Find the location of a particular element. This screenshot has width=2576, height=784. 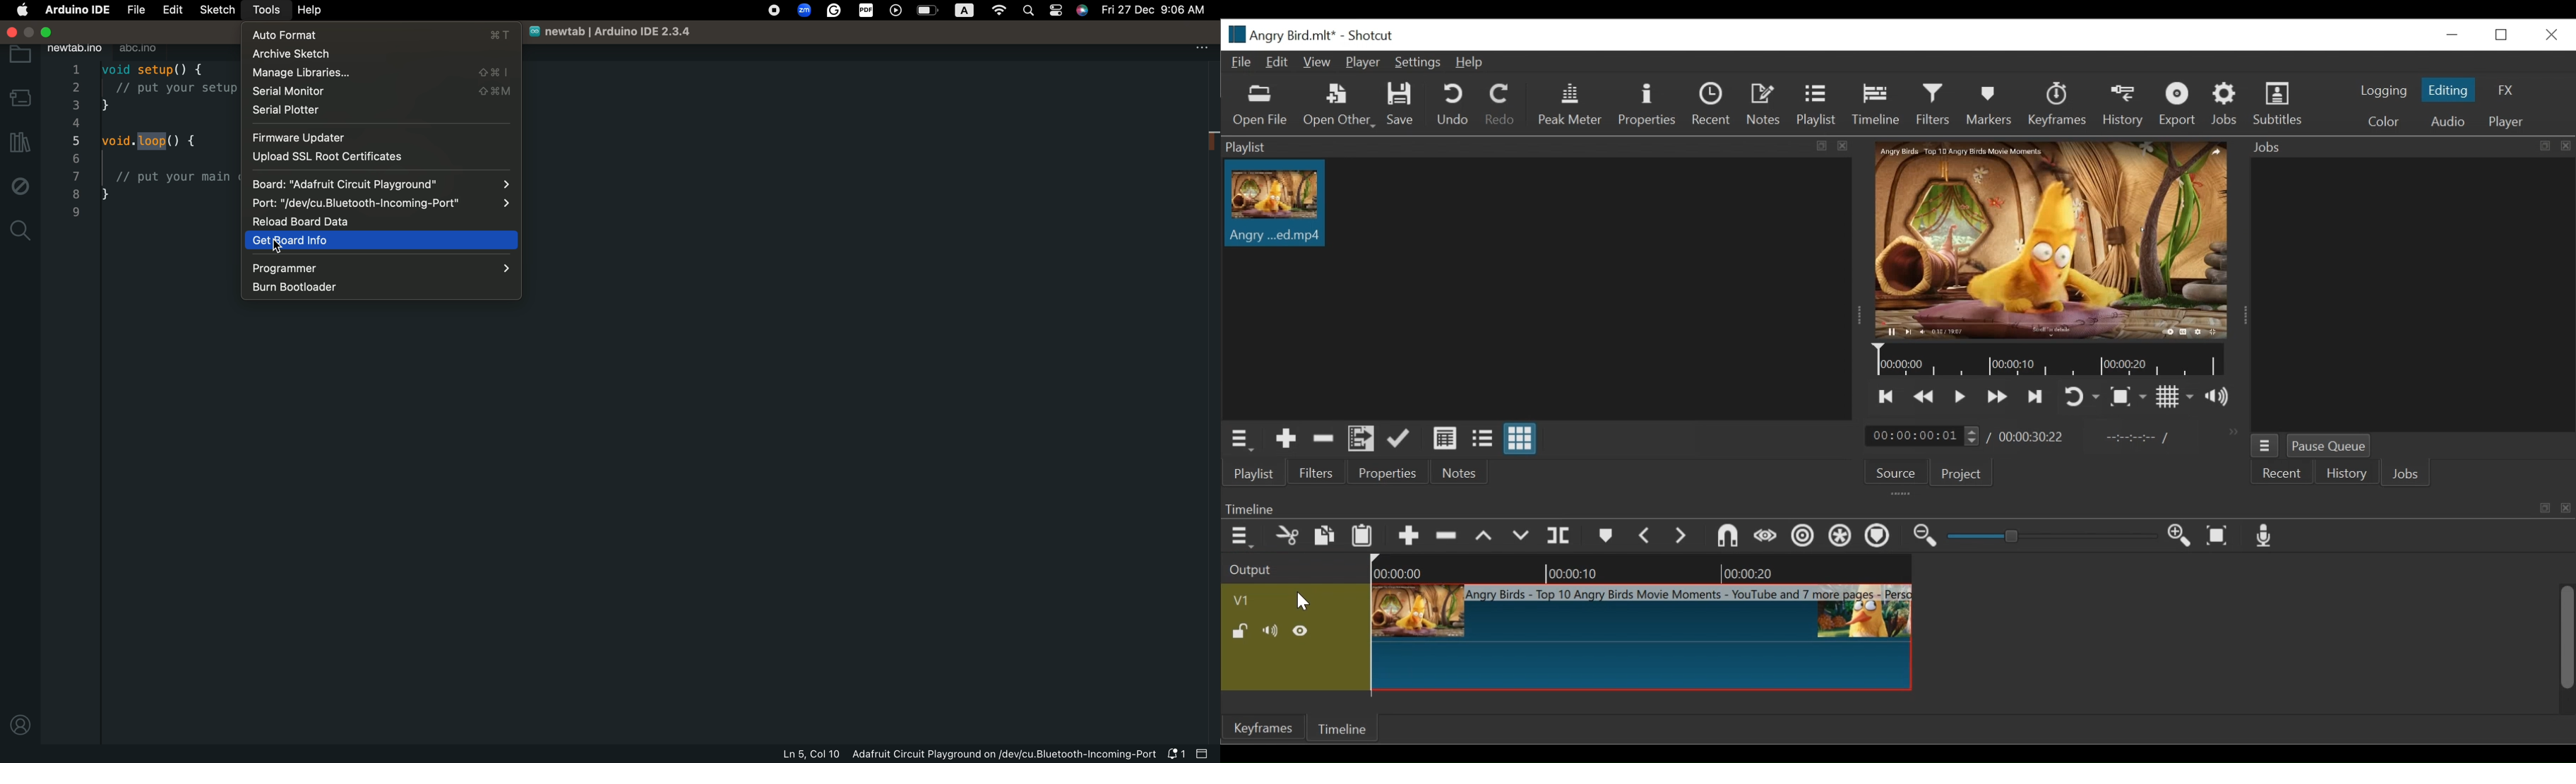

Current Duration is located at coordinates (1923, 437).